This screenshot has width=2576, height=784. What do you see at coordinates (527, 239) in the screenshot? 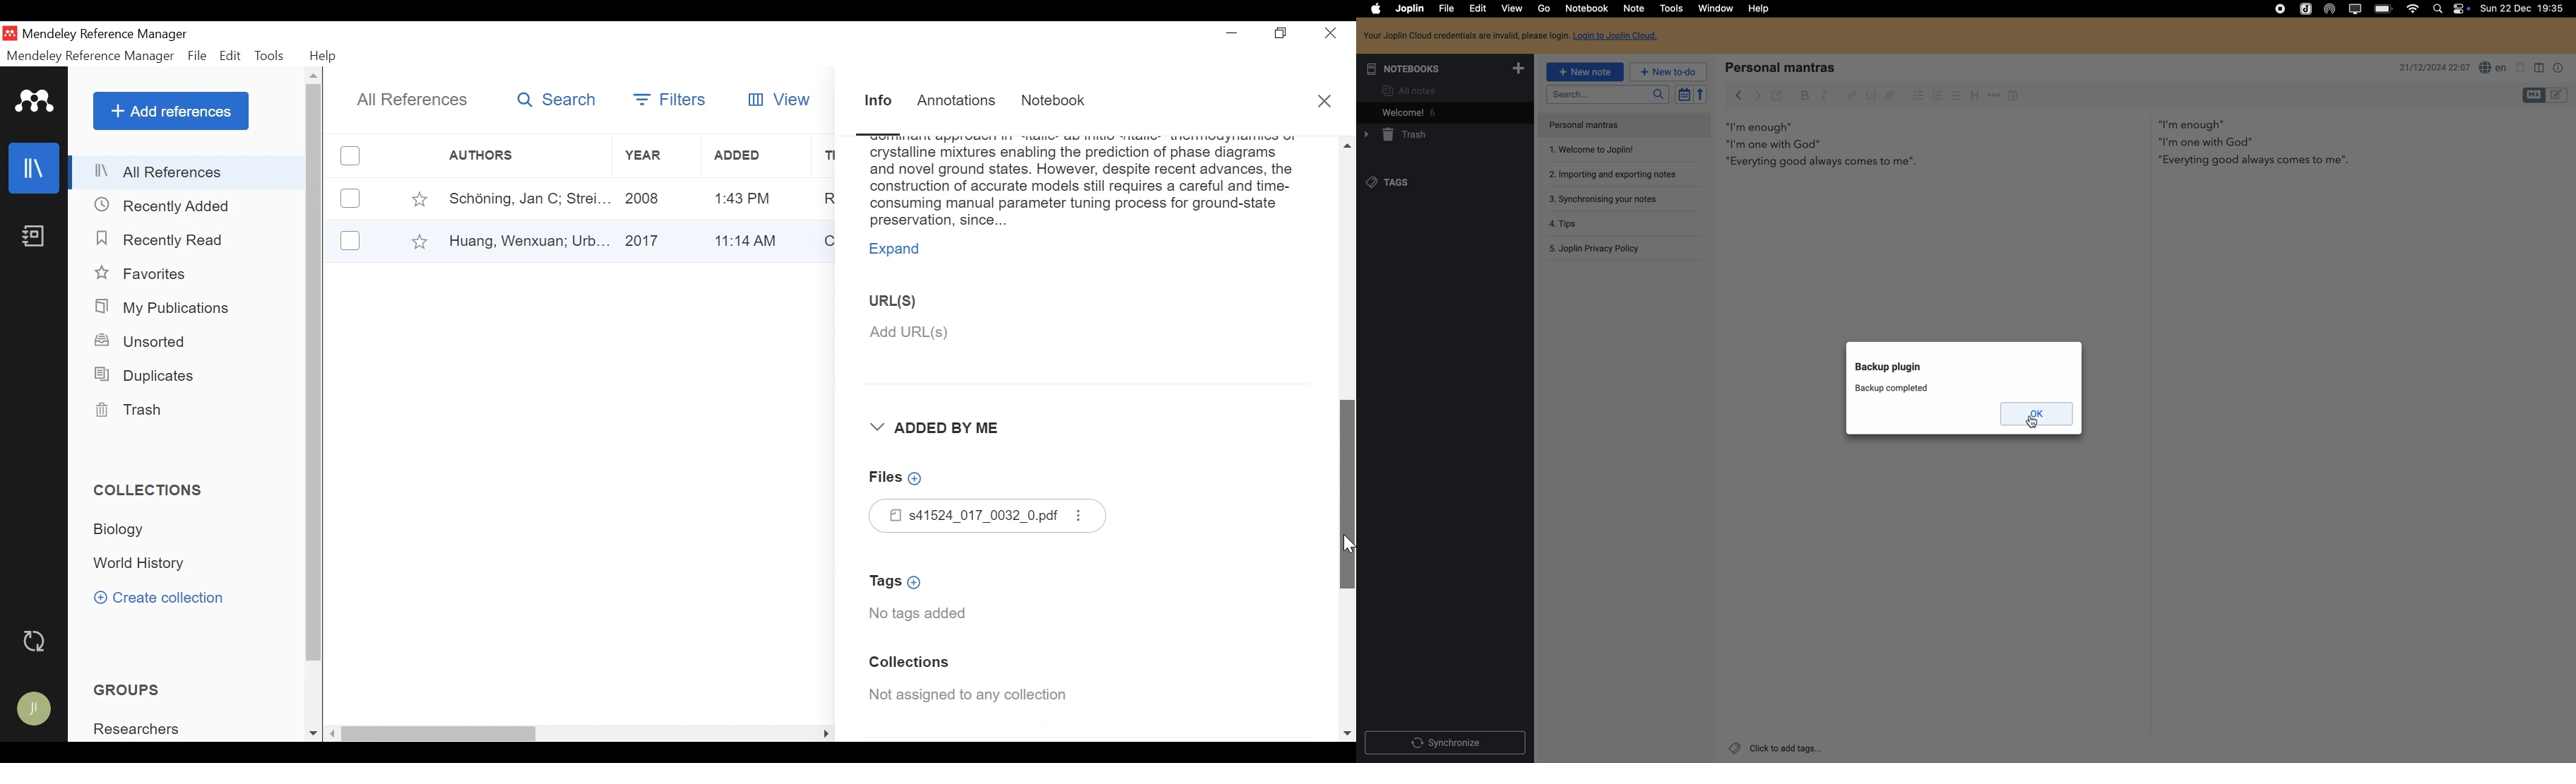
I see `Author` at bounding box center [527, 239].